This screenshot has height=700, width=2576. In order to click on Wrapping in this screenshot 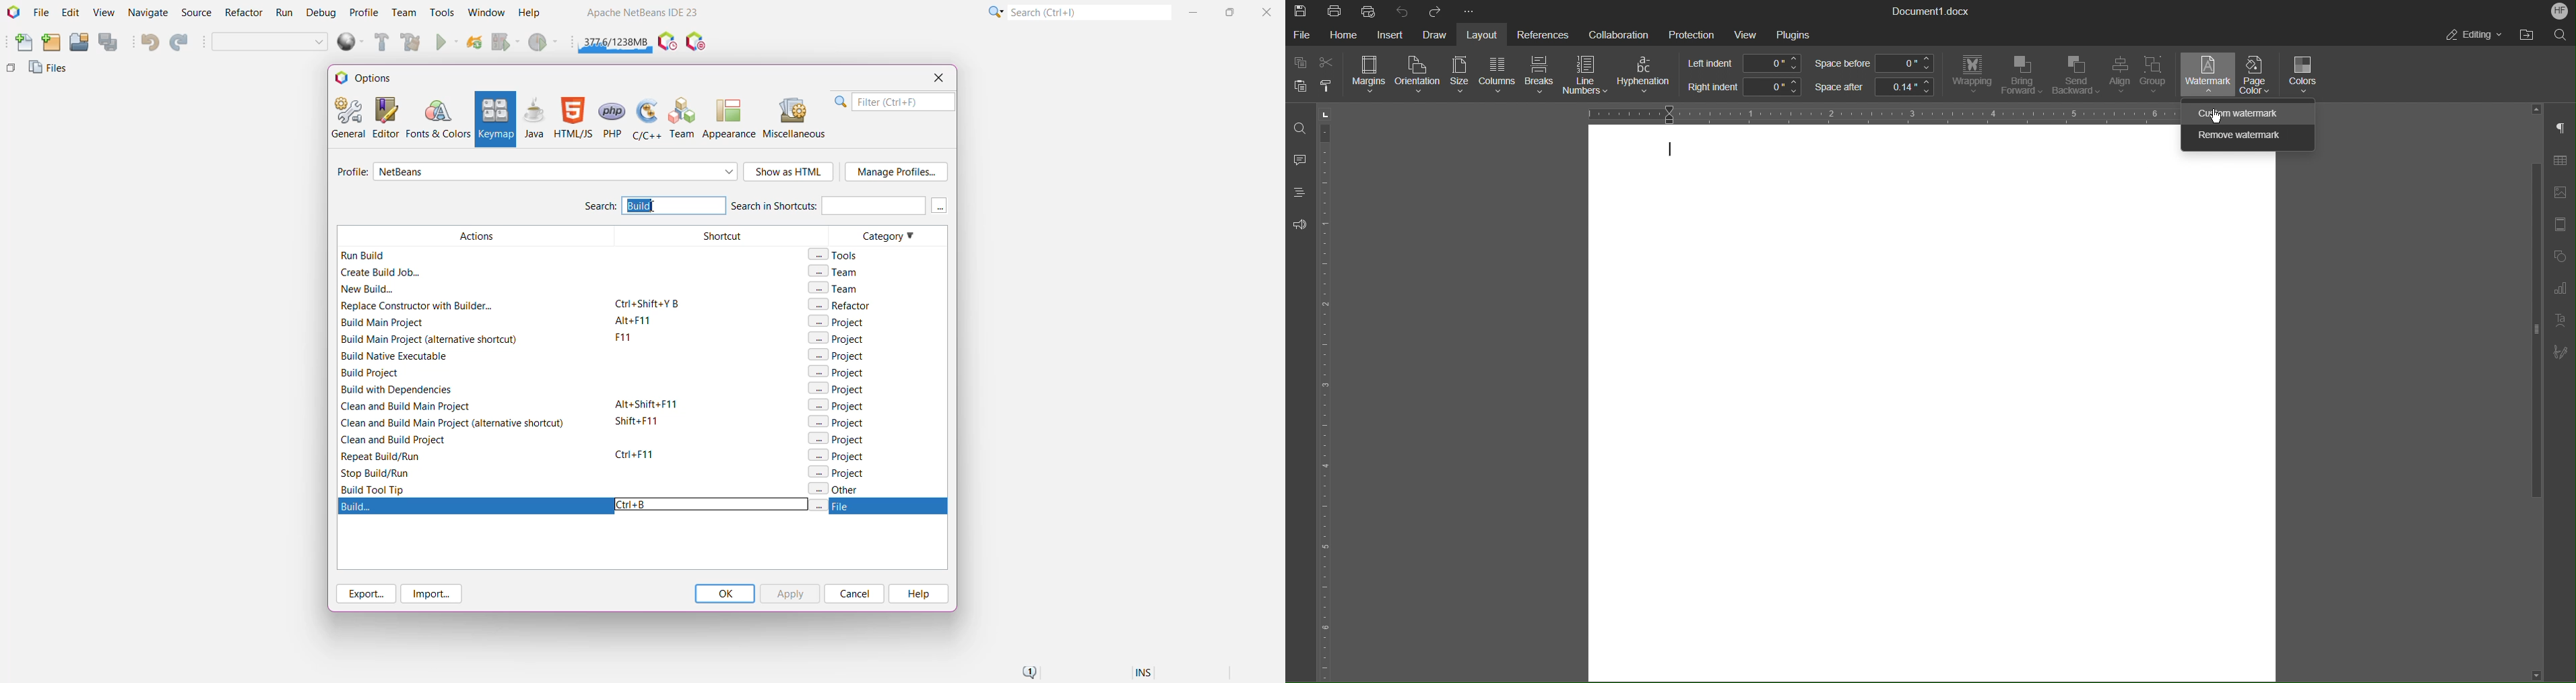, I will do `click(1972, 75)`.